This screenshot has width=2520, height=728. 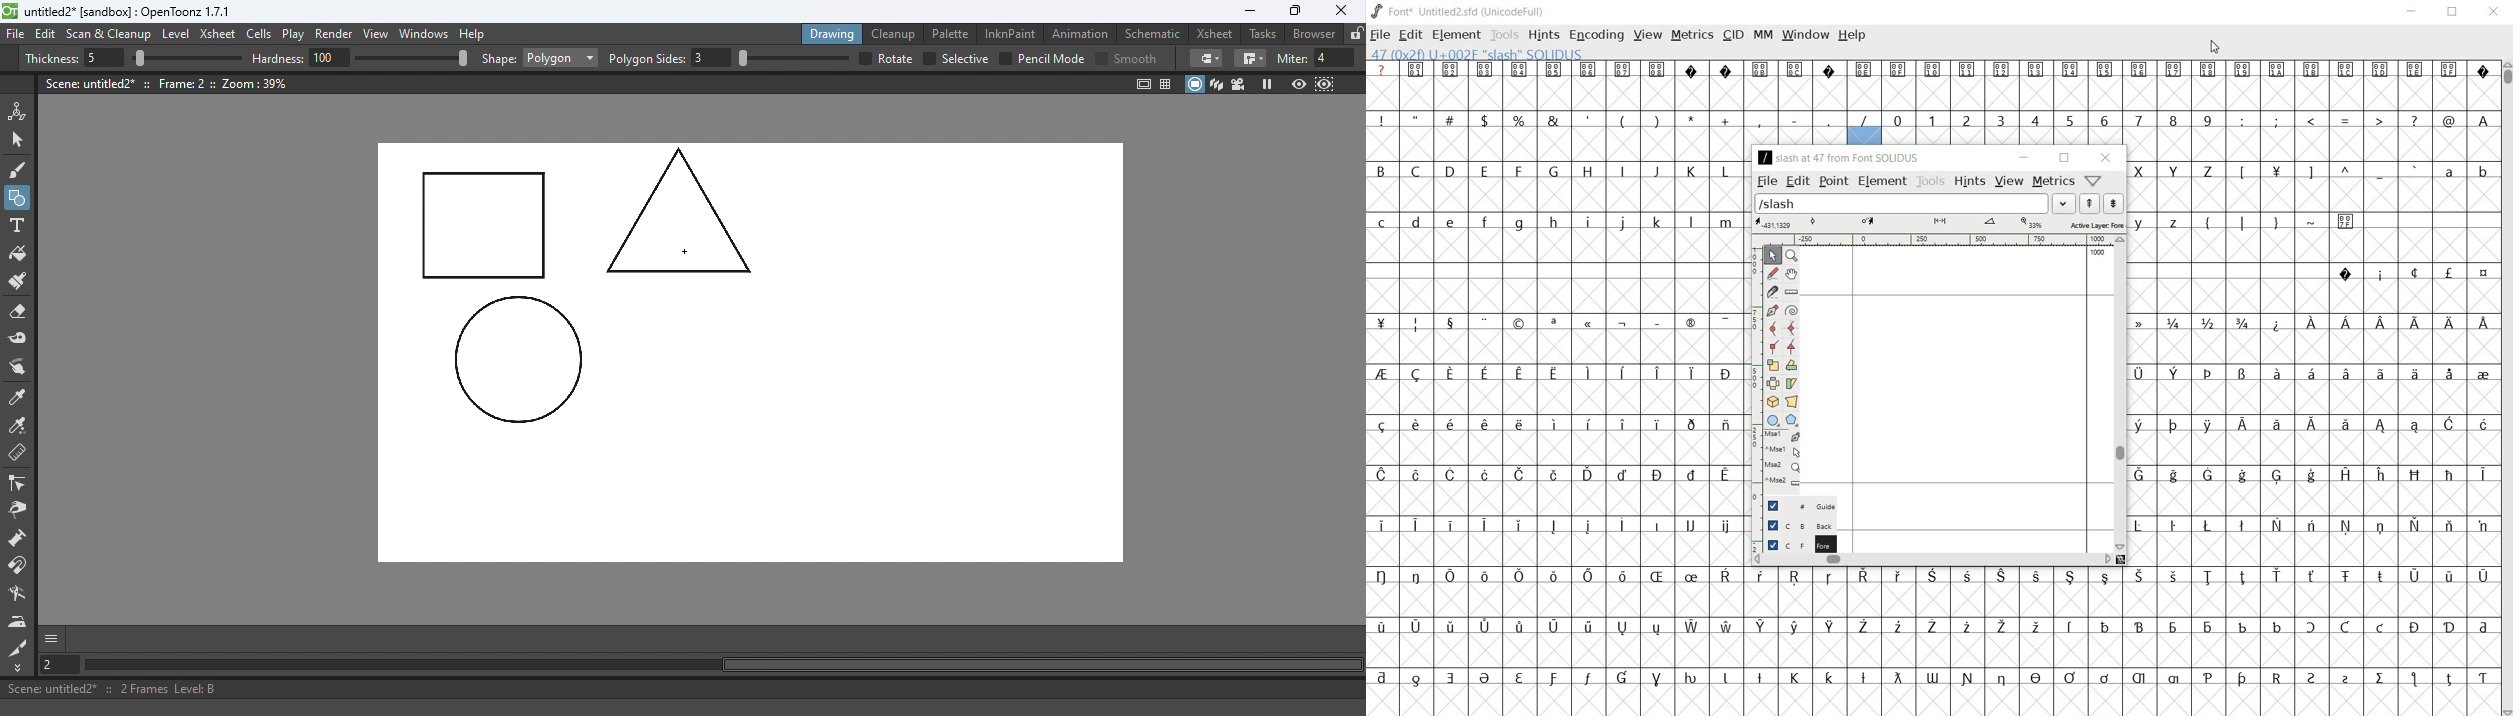 What do you see at coordinates (2180, 172) in the screenshot?
I see `capital letters X - Z` at bounding box center [2180, 172].